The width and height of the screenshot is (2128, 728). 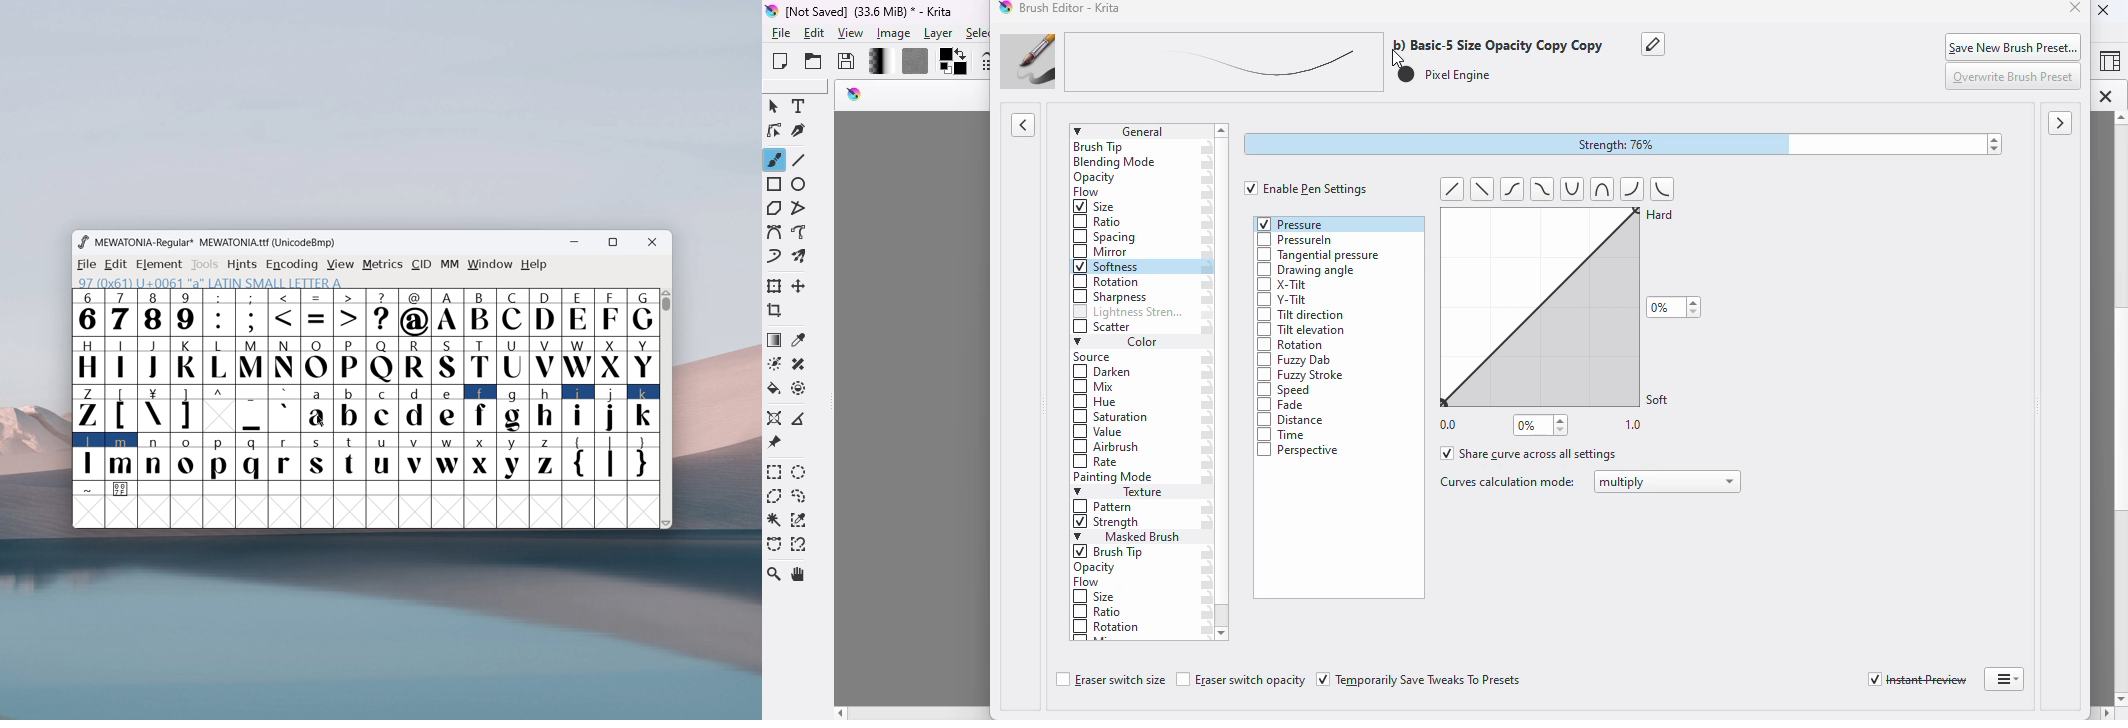 I want to click on c, so click(x=383, y=409).